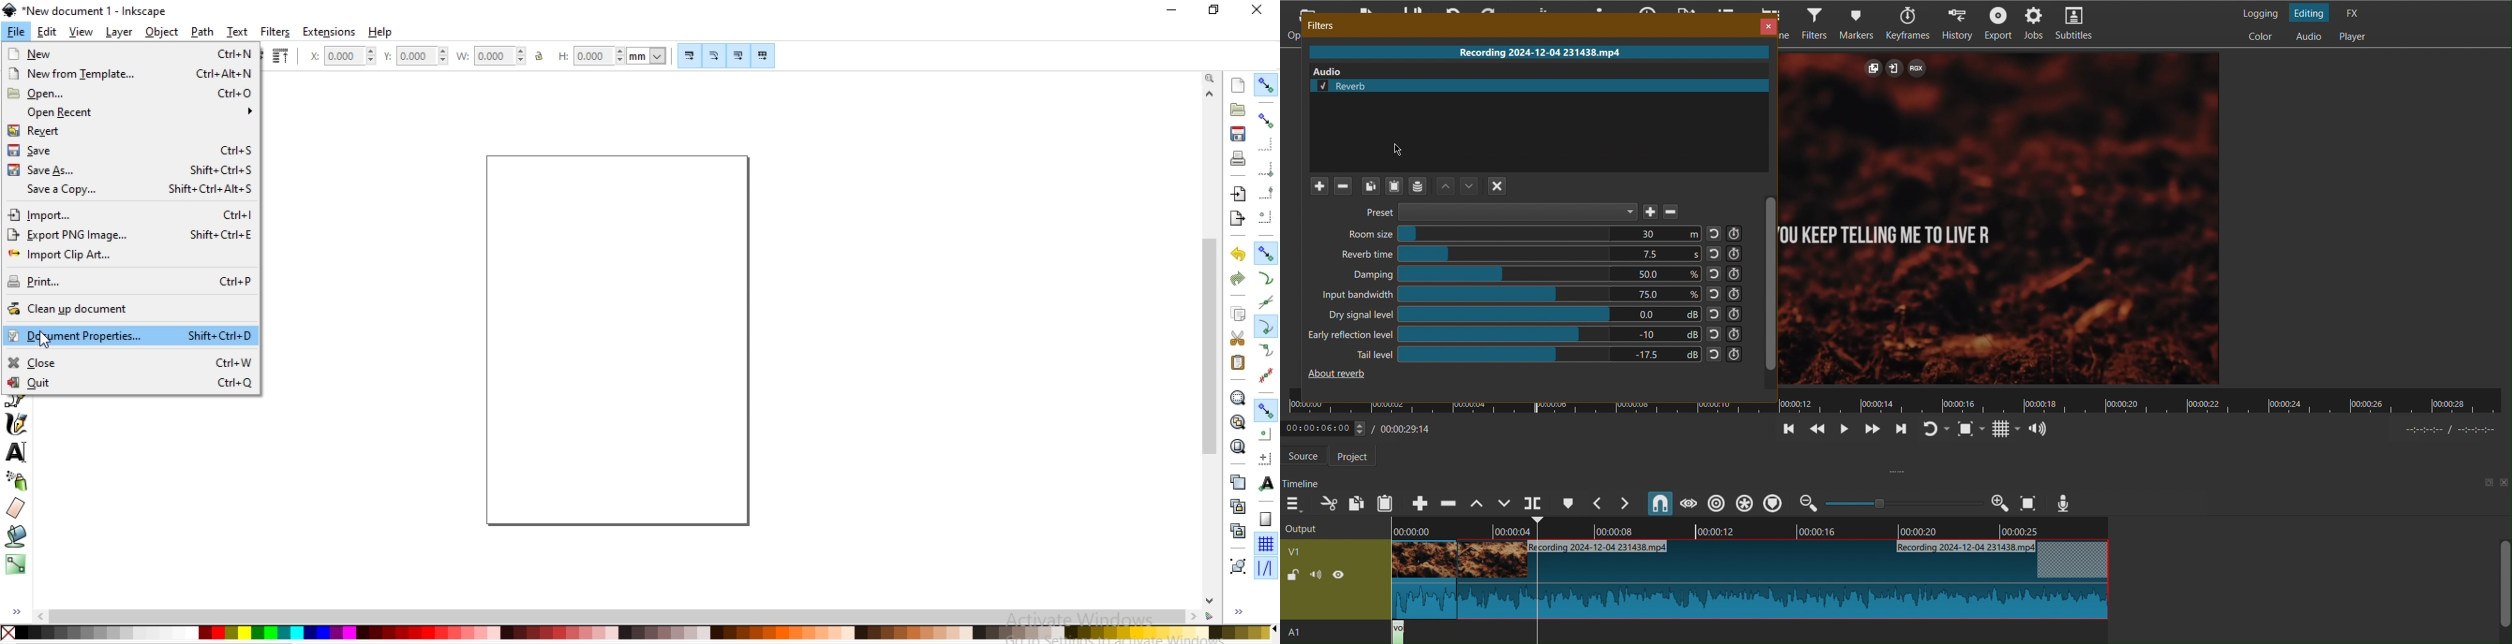 This screenshot has height=644, width=2520. What do you see at coordinates (1551, 274) in the screenshot?
I see `Damping` at bounding box center [1551, 274].